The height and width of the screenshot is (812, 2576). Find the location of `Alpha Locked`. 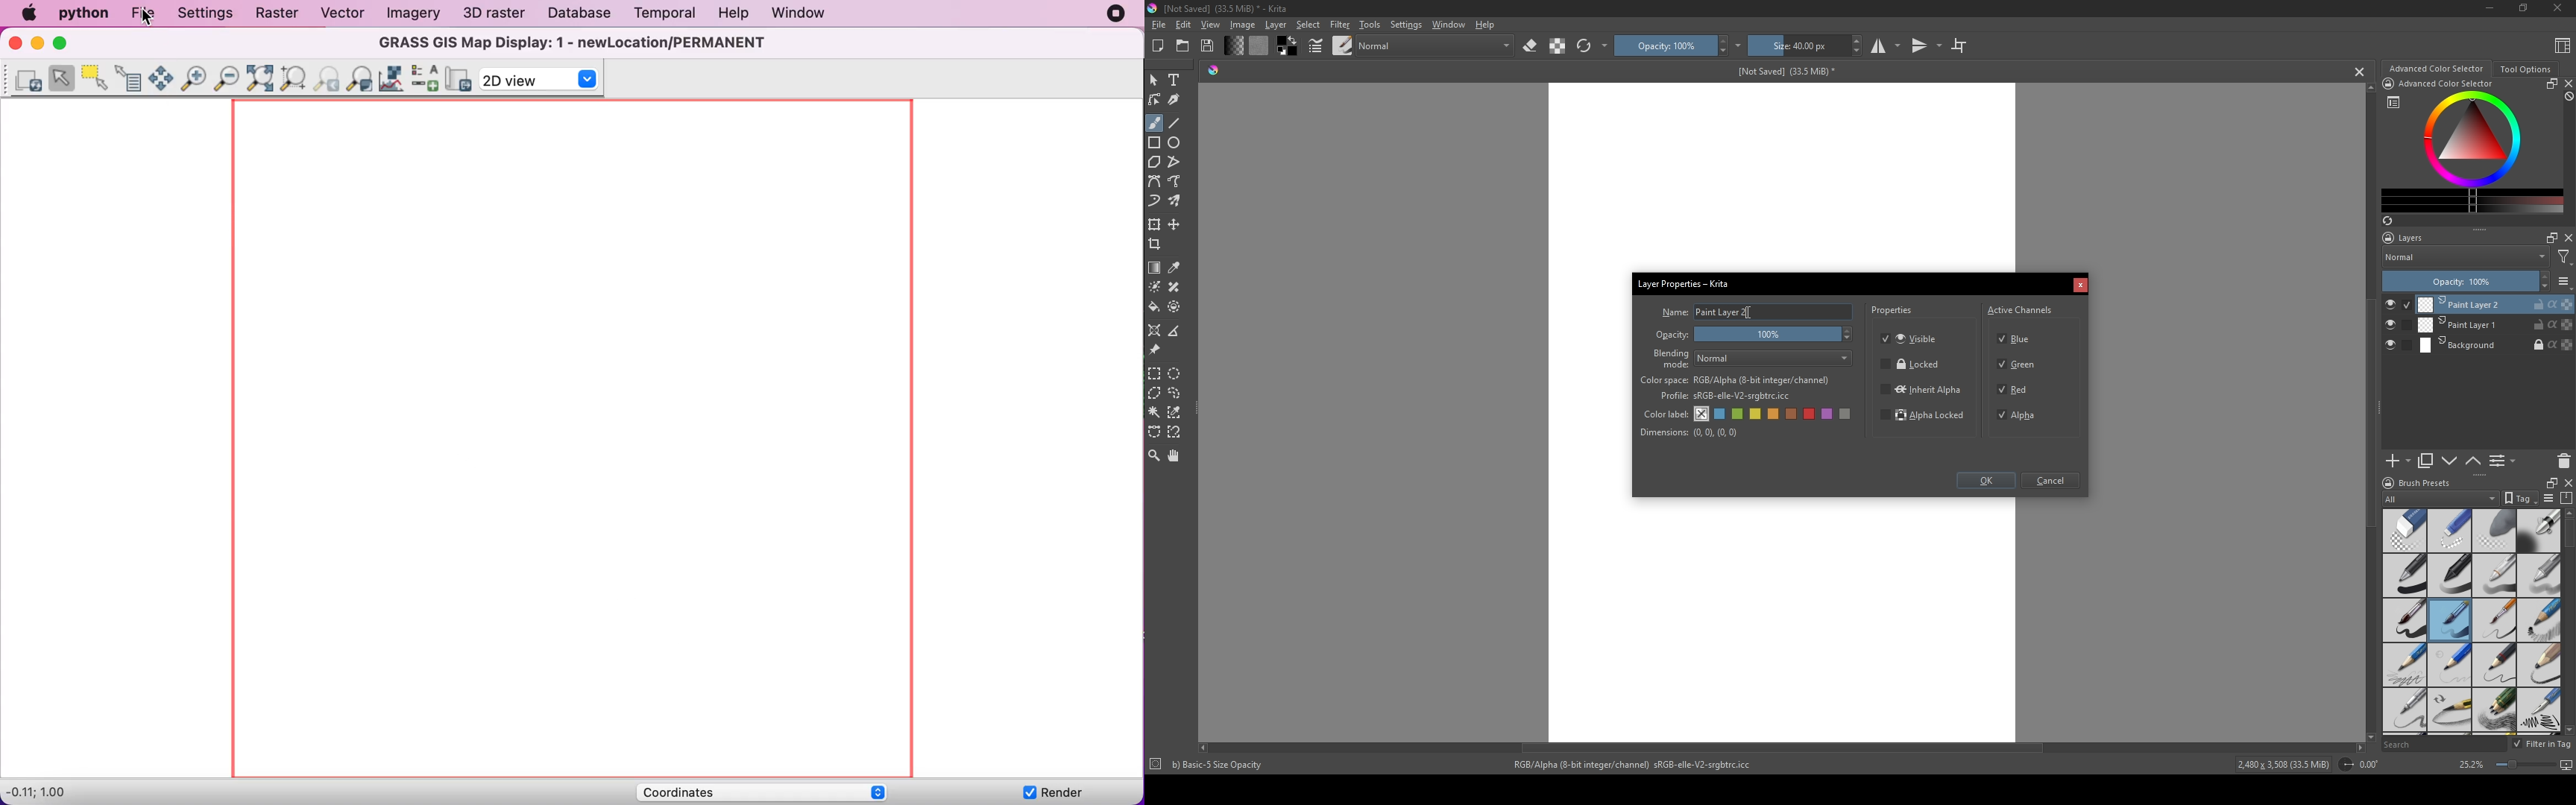

Alpha Locked is located at coordinates (1924, 417).